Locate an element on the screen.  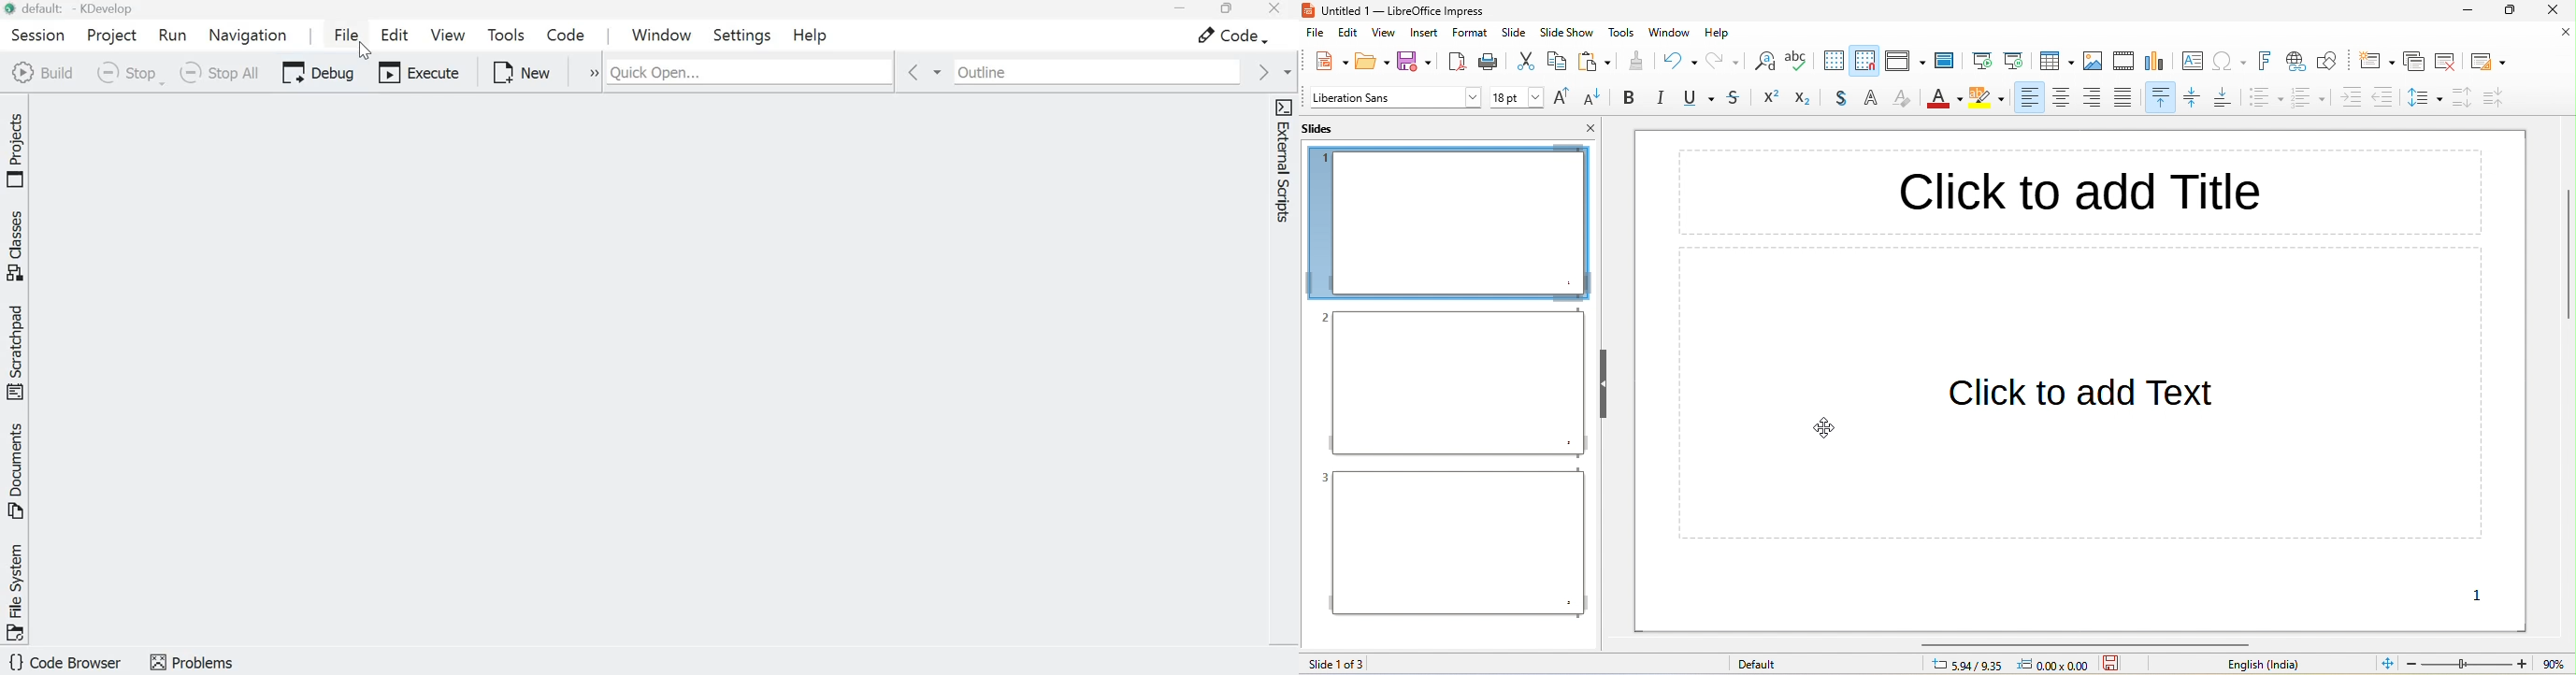
delete slide is located at coordinates (2448, 60).